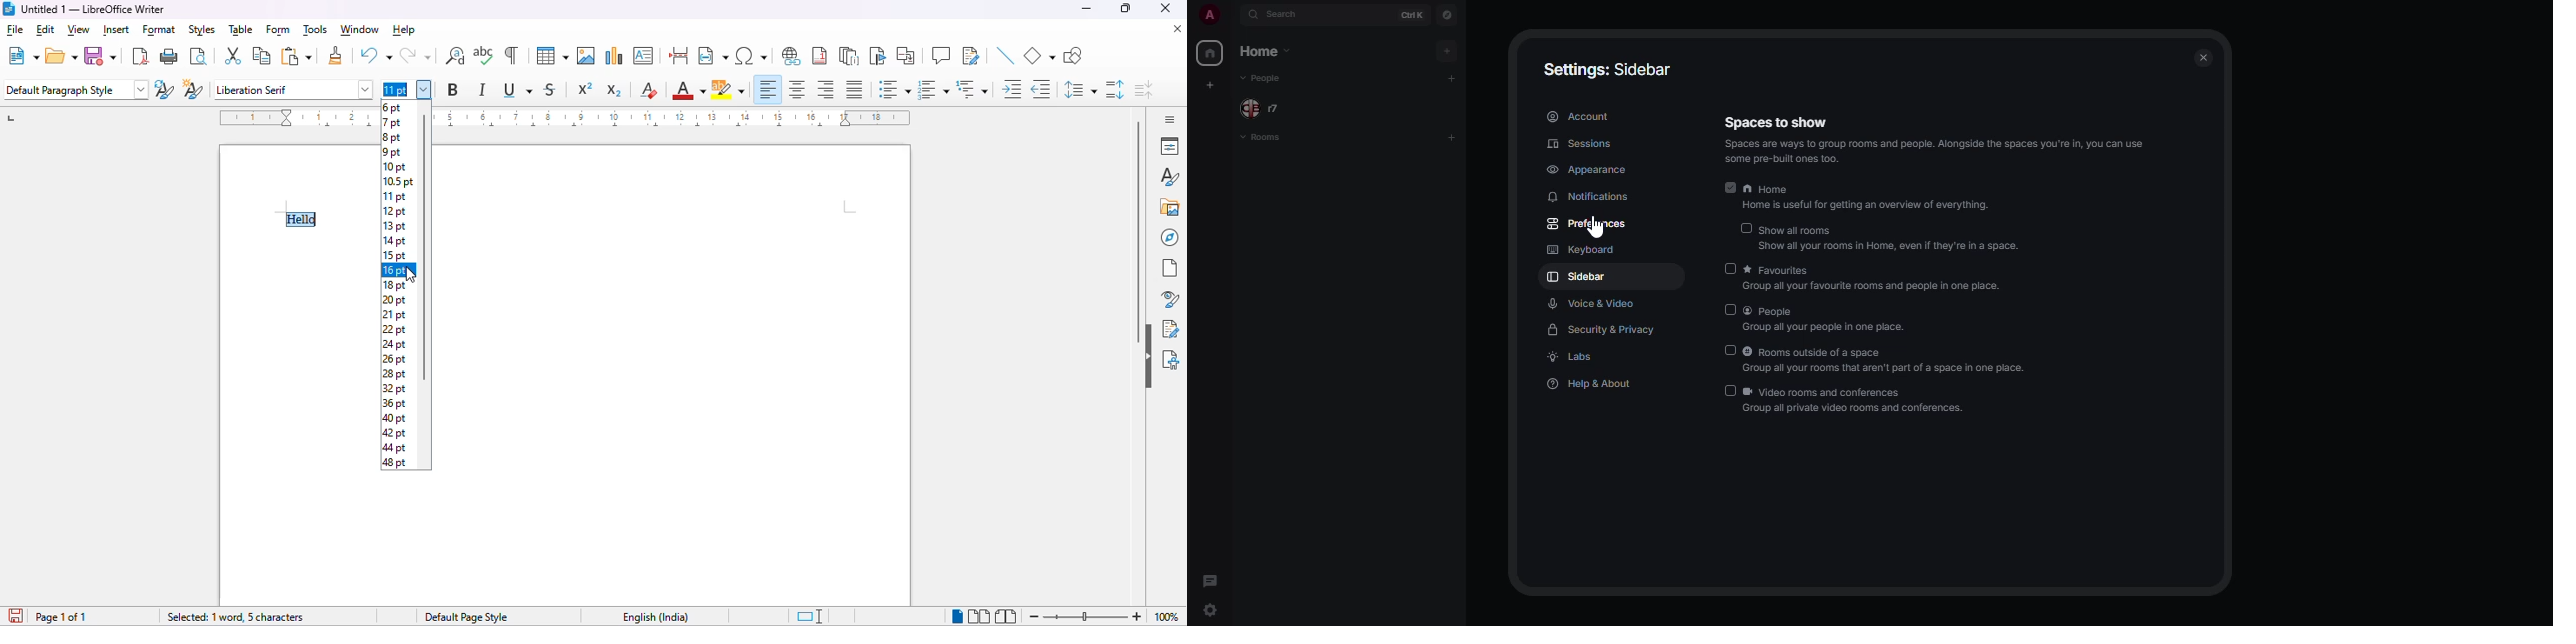  What do you see at coordinates (1834, 321) in the screenshot?
I see `people group all your people in one place` at bounding box center [1834, 321].